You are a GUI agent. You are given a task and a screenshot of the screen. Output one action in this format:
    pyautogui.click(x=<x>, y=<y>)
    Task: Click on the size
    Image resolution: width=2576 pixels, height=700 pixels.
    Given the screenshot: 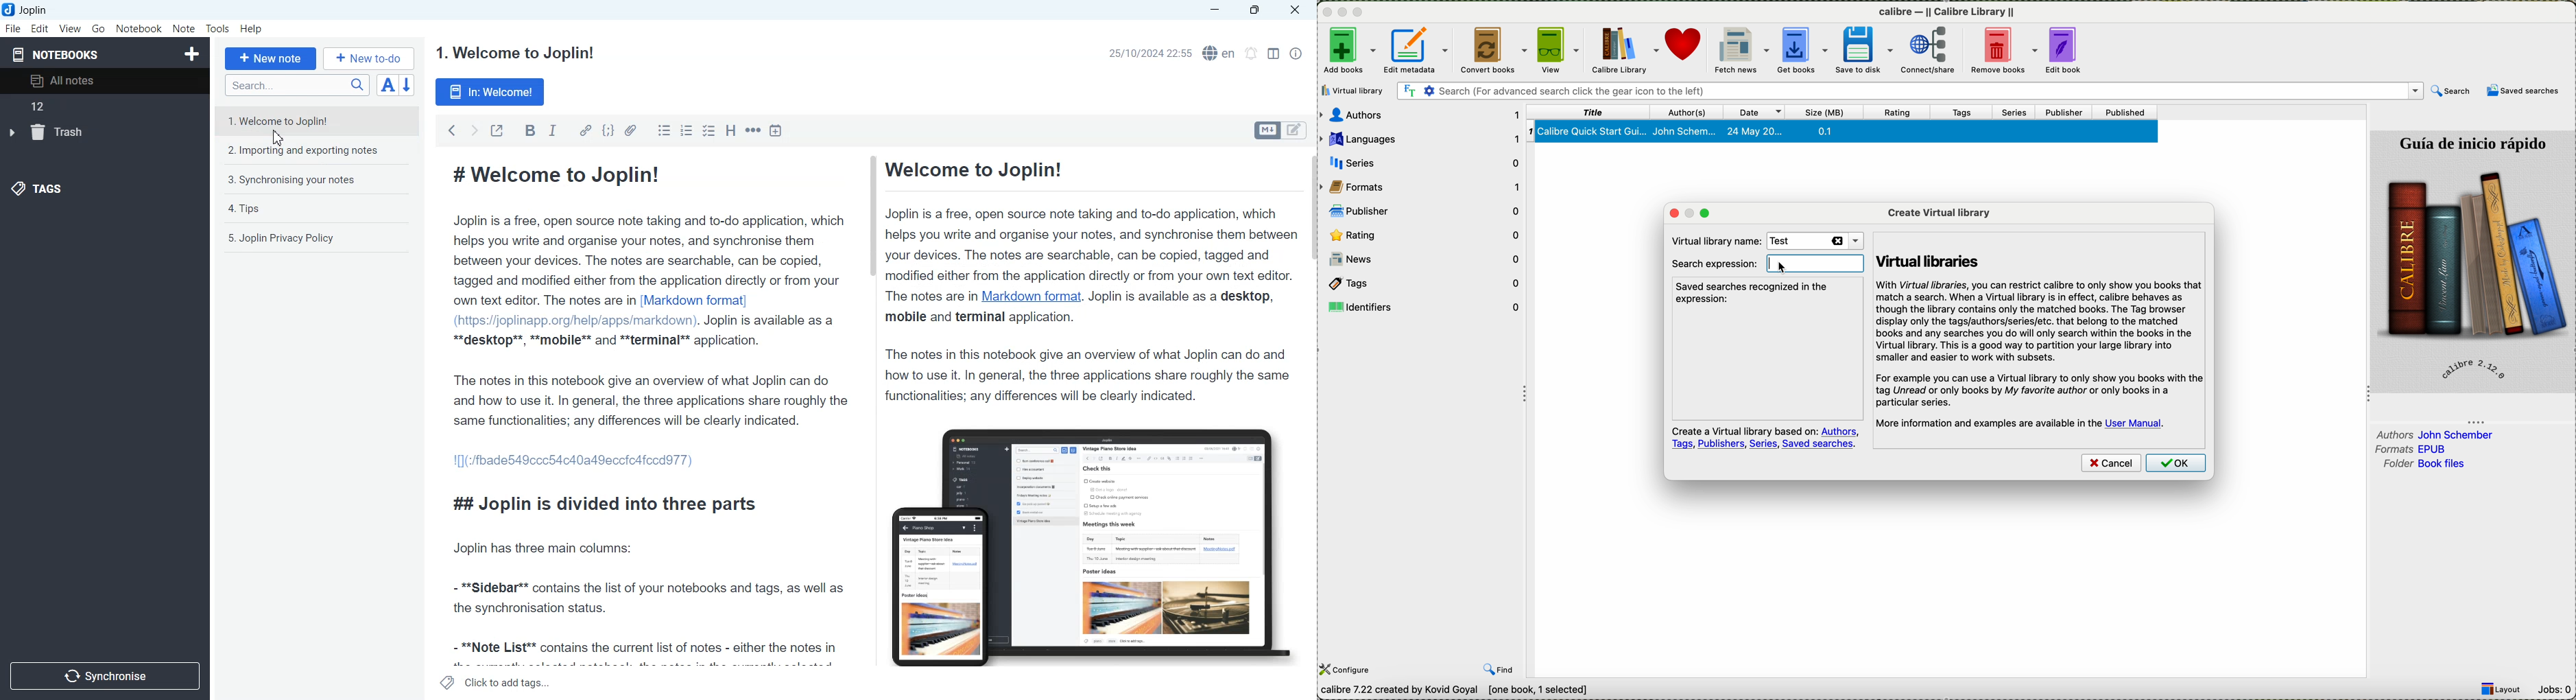 What is the action you would take?
    pyautogui.click(x=1829, y=111)
    